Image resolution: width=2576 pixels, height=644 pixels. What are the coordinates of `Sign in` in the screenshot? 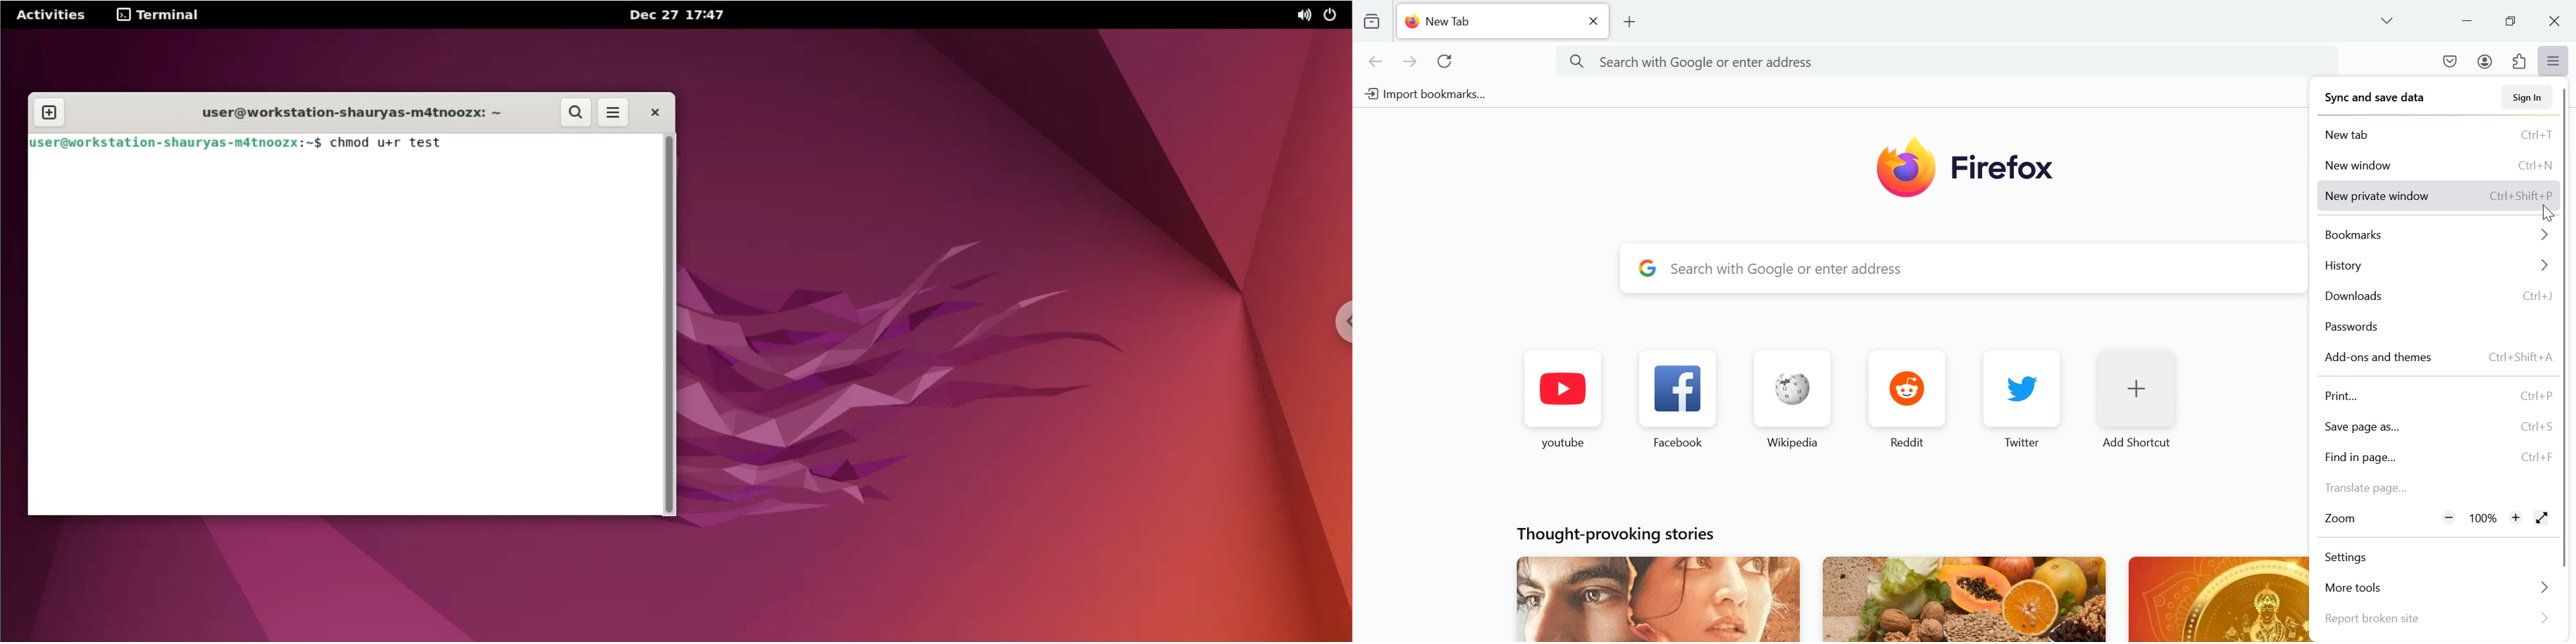 It's located at (2524, 97).